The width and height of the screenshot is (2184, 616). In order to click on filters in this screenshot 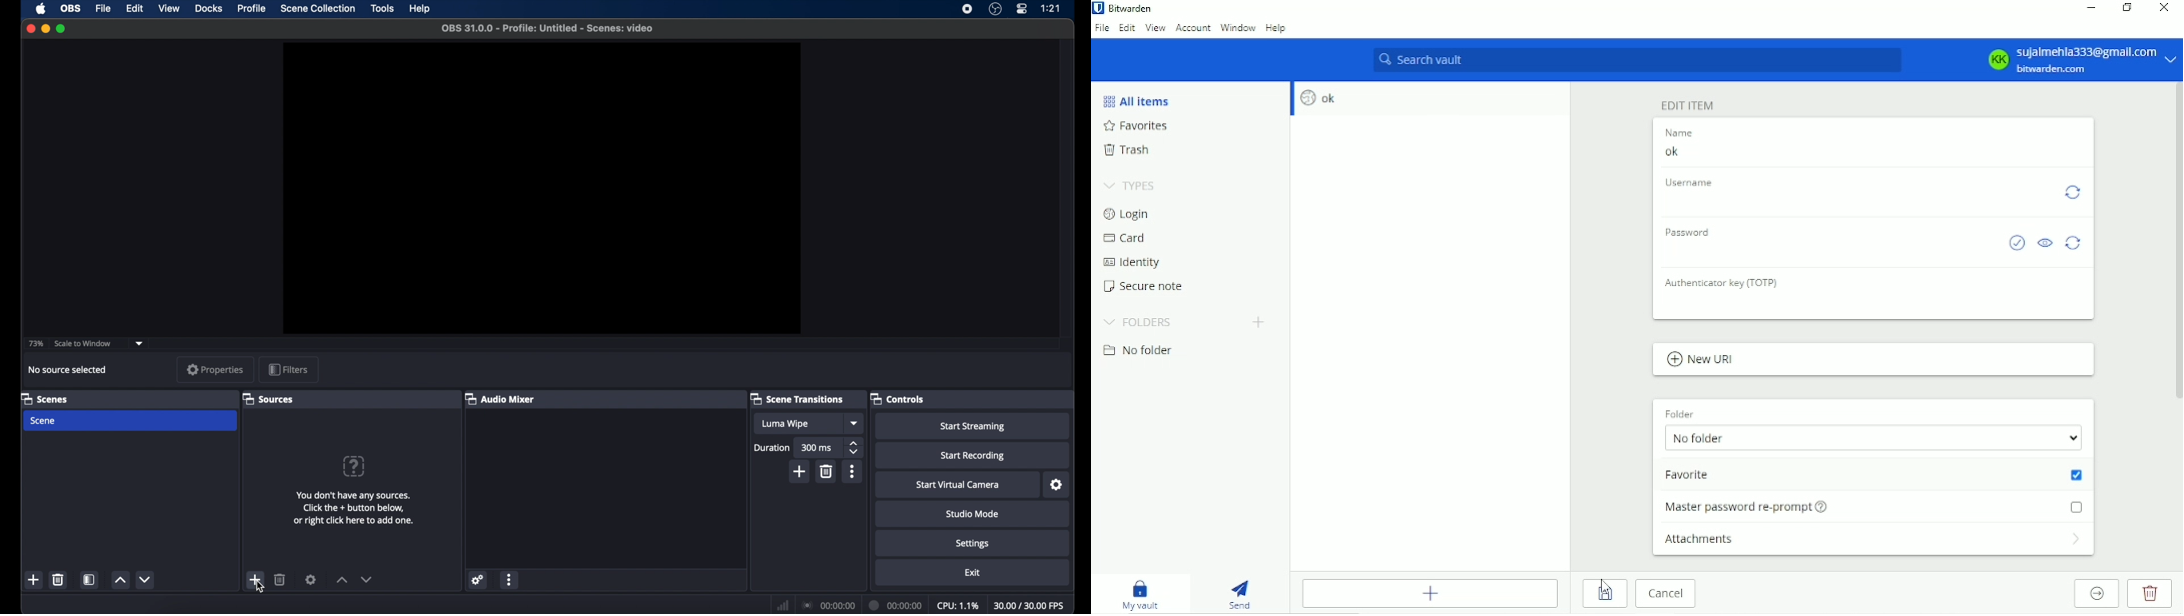, I will do `click(289, 369)`.